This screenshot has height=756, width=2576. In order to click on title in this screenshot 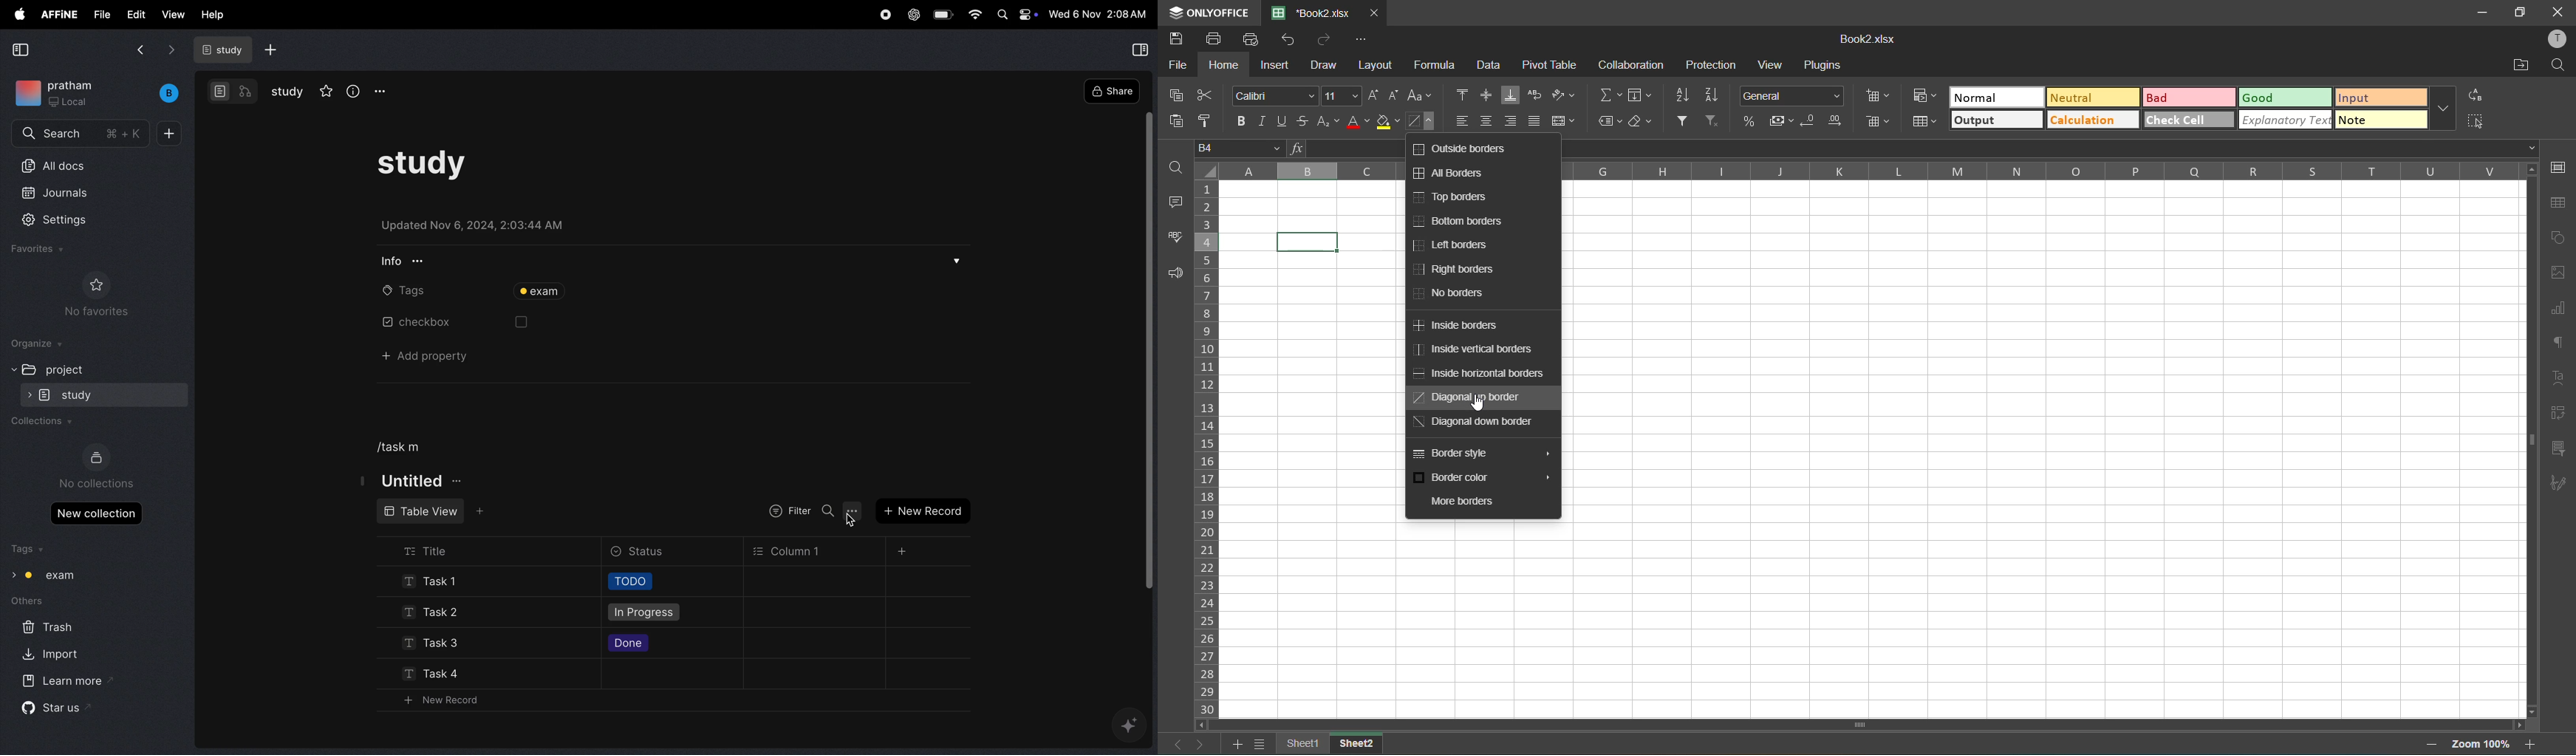, I will do `click(437, 548)`.